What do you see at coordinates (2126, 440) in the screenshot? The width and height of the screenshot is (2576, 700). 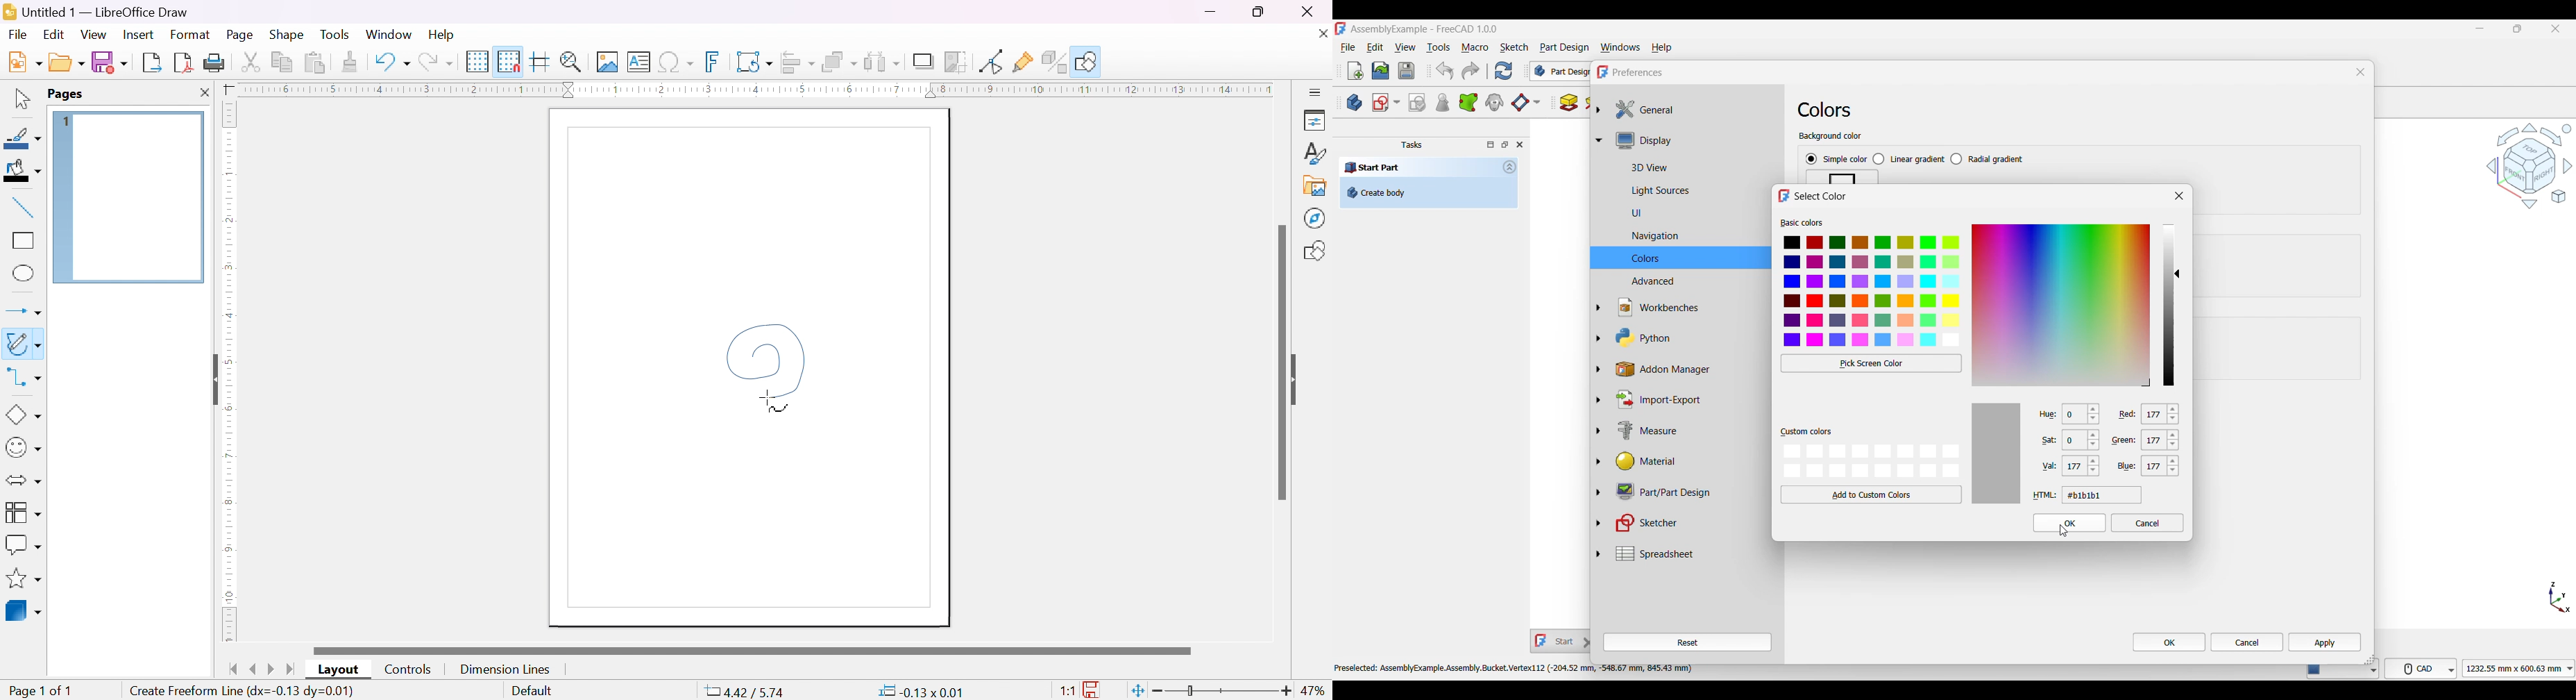 I see `green` at bounding box center [2126, 440].